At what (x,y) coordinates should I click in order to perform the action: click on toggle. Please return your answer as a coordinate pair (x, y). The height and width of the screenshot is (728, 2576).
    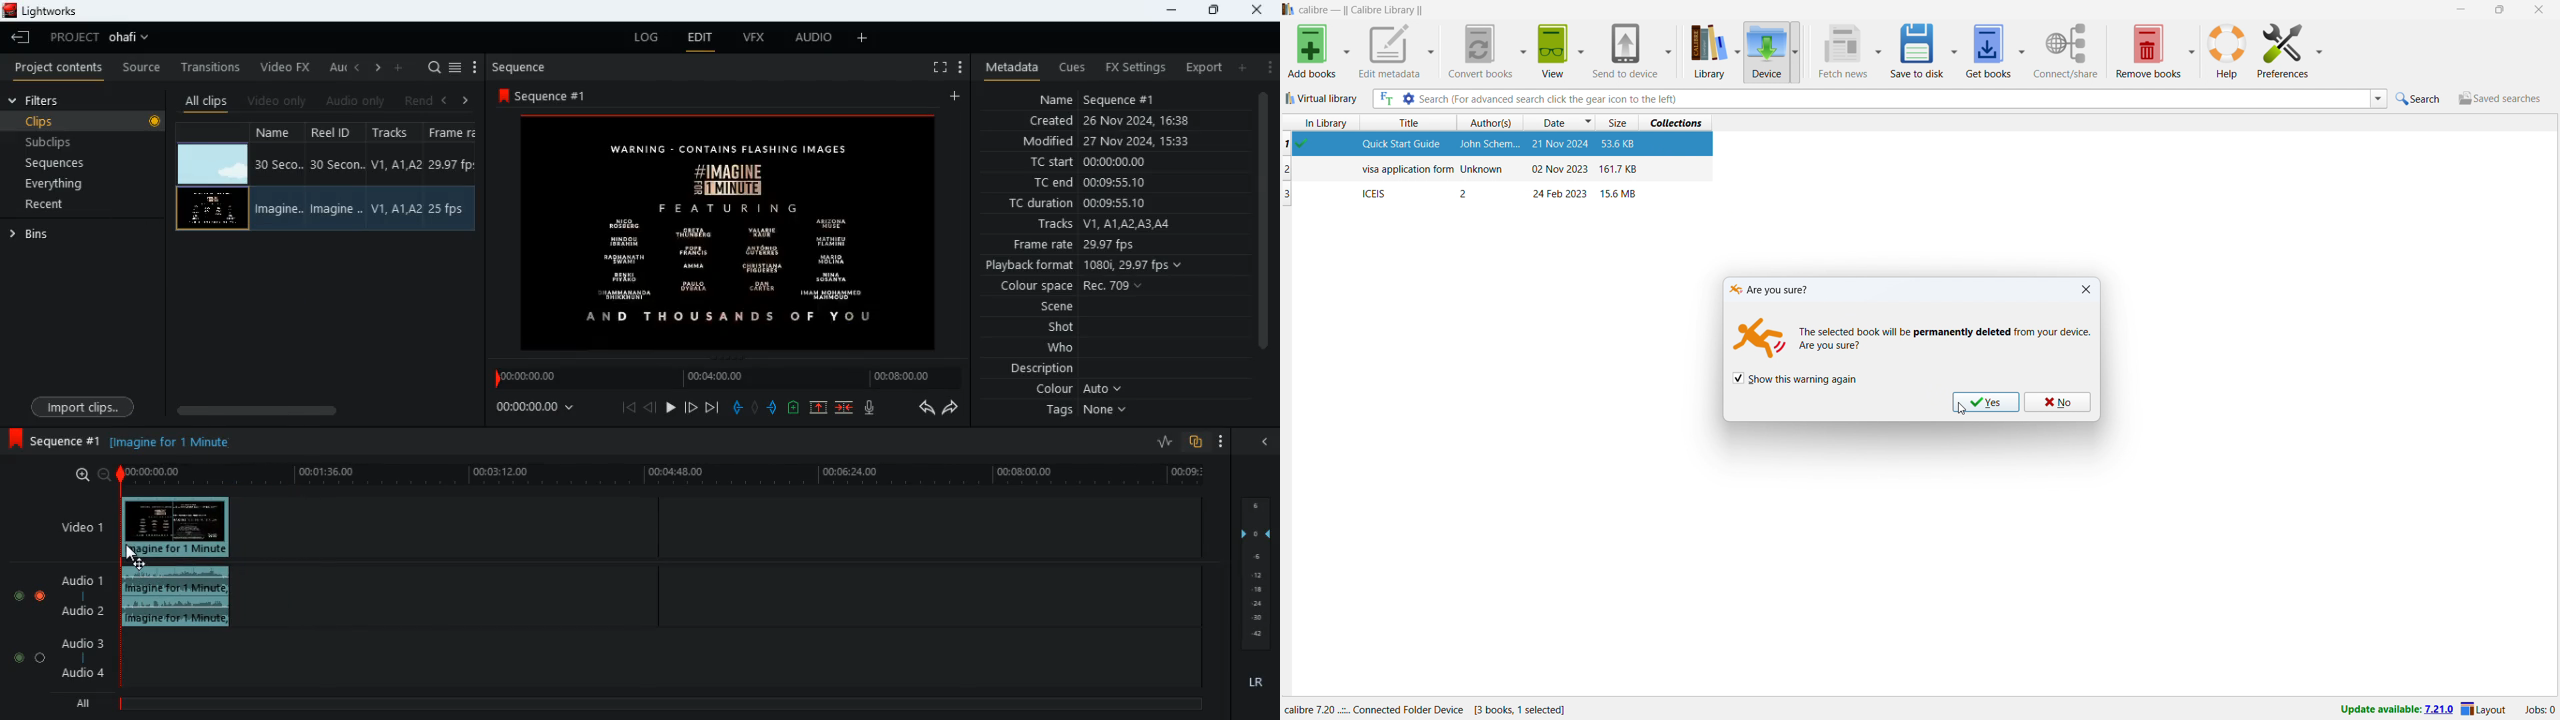
    Looking at the image, I should click on (41, 596).